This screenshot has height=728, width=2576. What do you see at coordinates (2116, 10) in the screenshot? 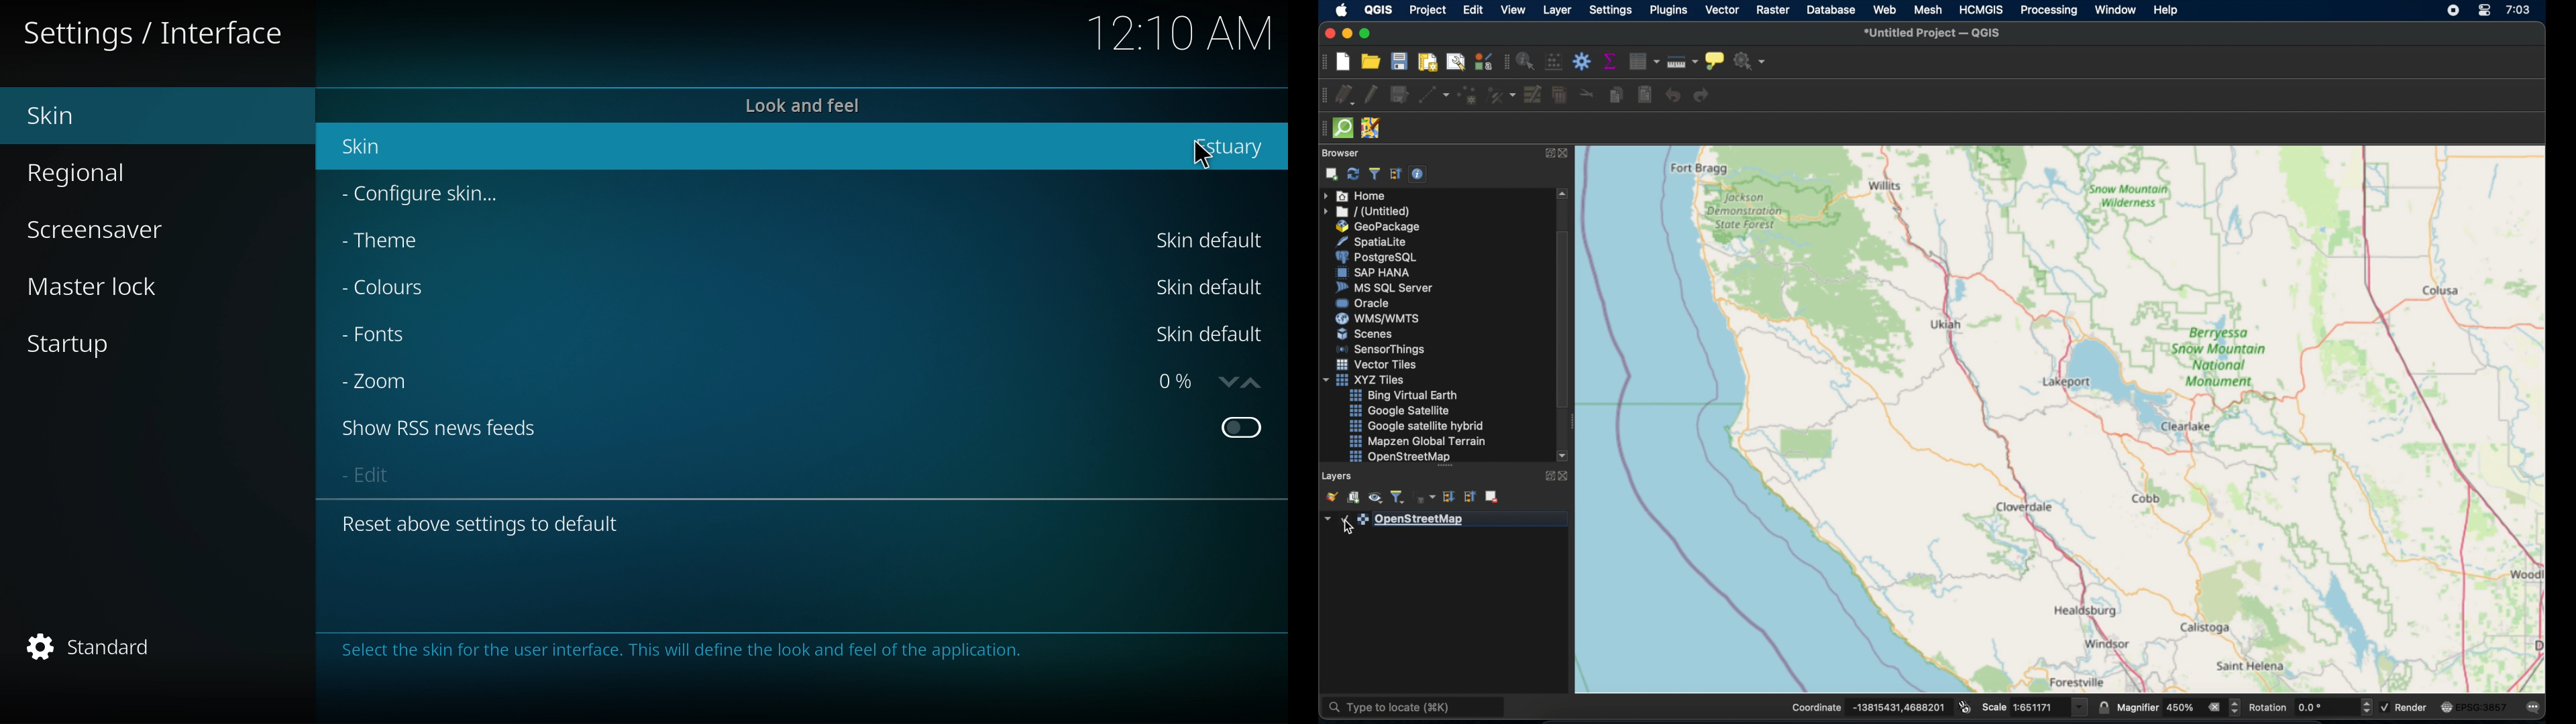
I see `window` at bounding box center [2116, 10].